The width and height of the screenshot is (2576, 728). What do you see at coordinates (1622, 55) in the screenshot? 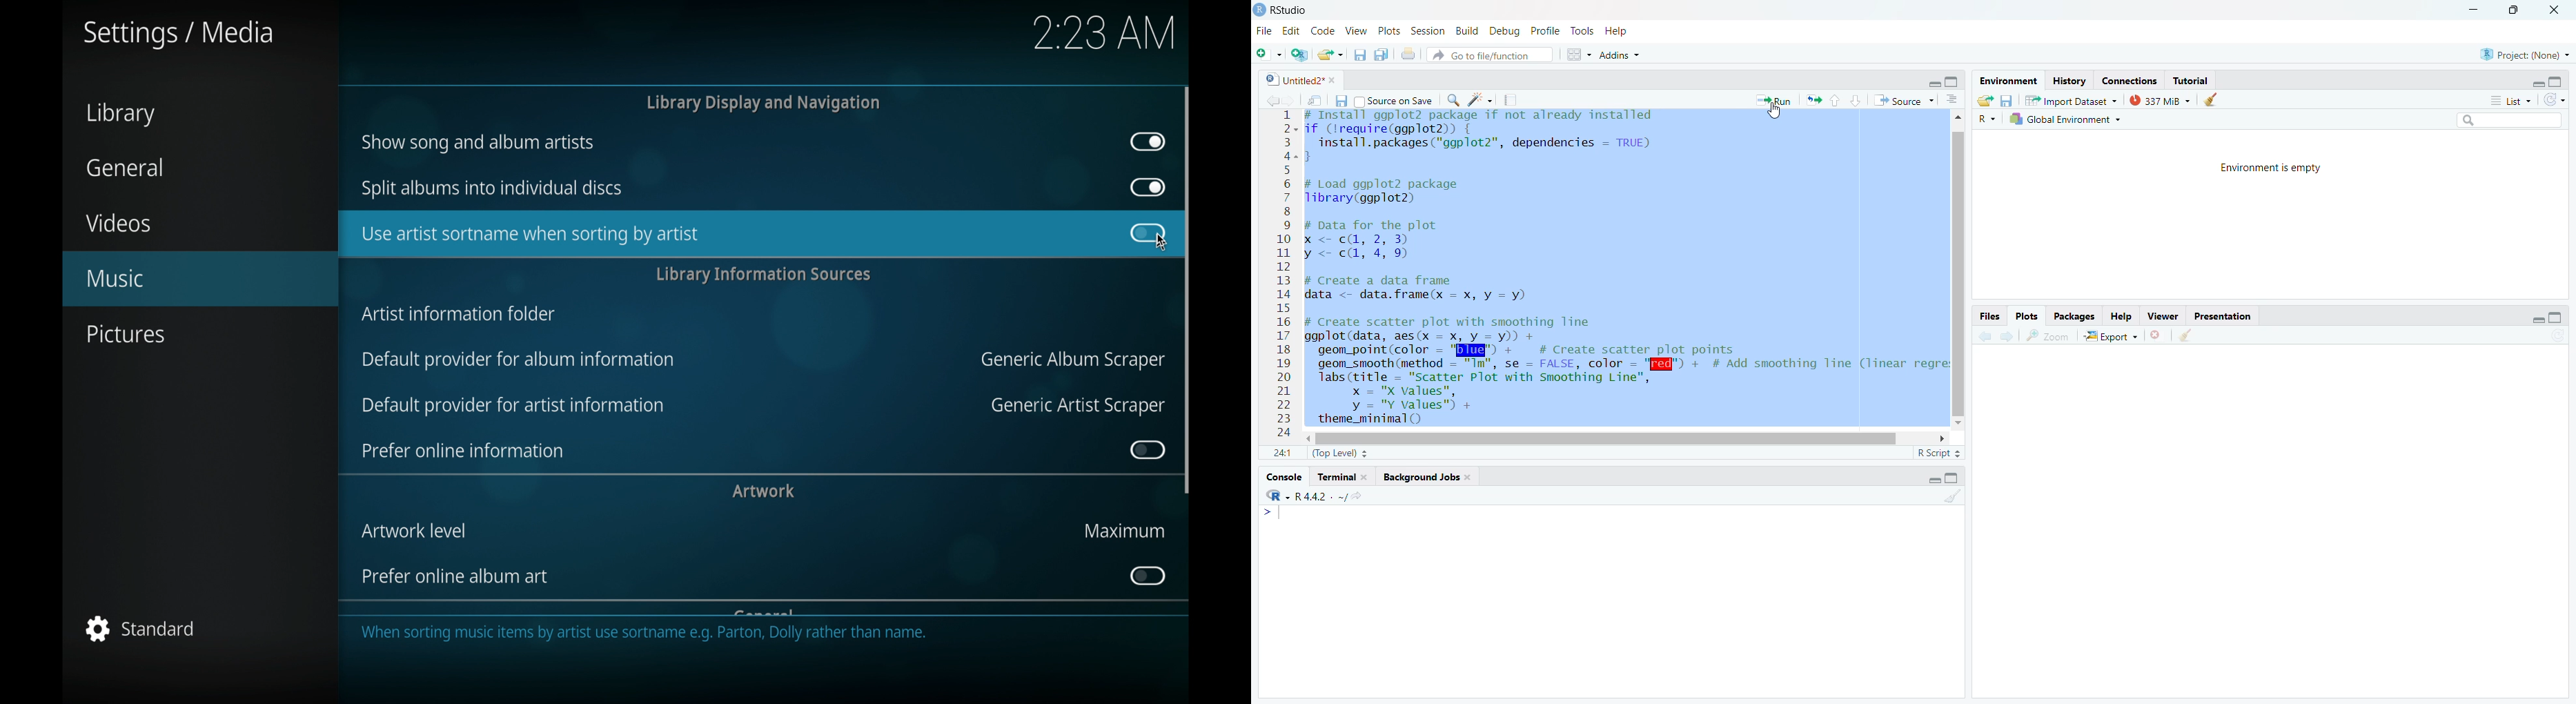
I see ` Addins ~` at bounding box center [1622, 55].